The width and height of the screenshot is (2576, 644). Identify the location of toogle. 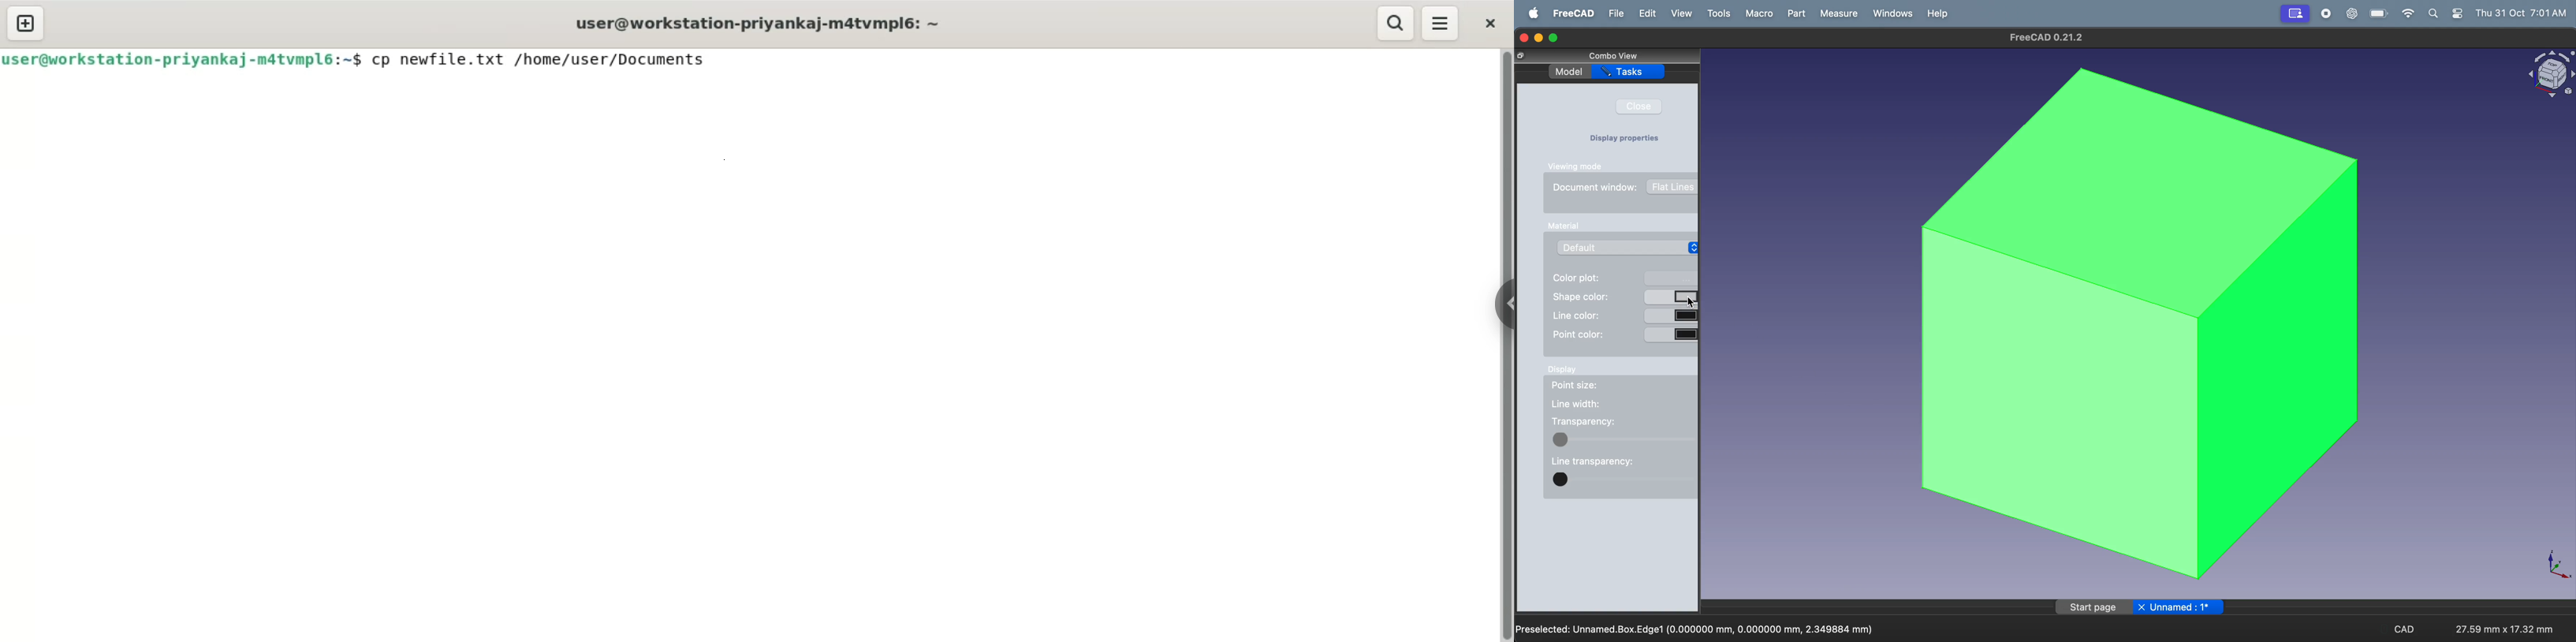
(1624, 482).